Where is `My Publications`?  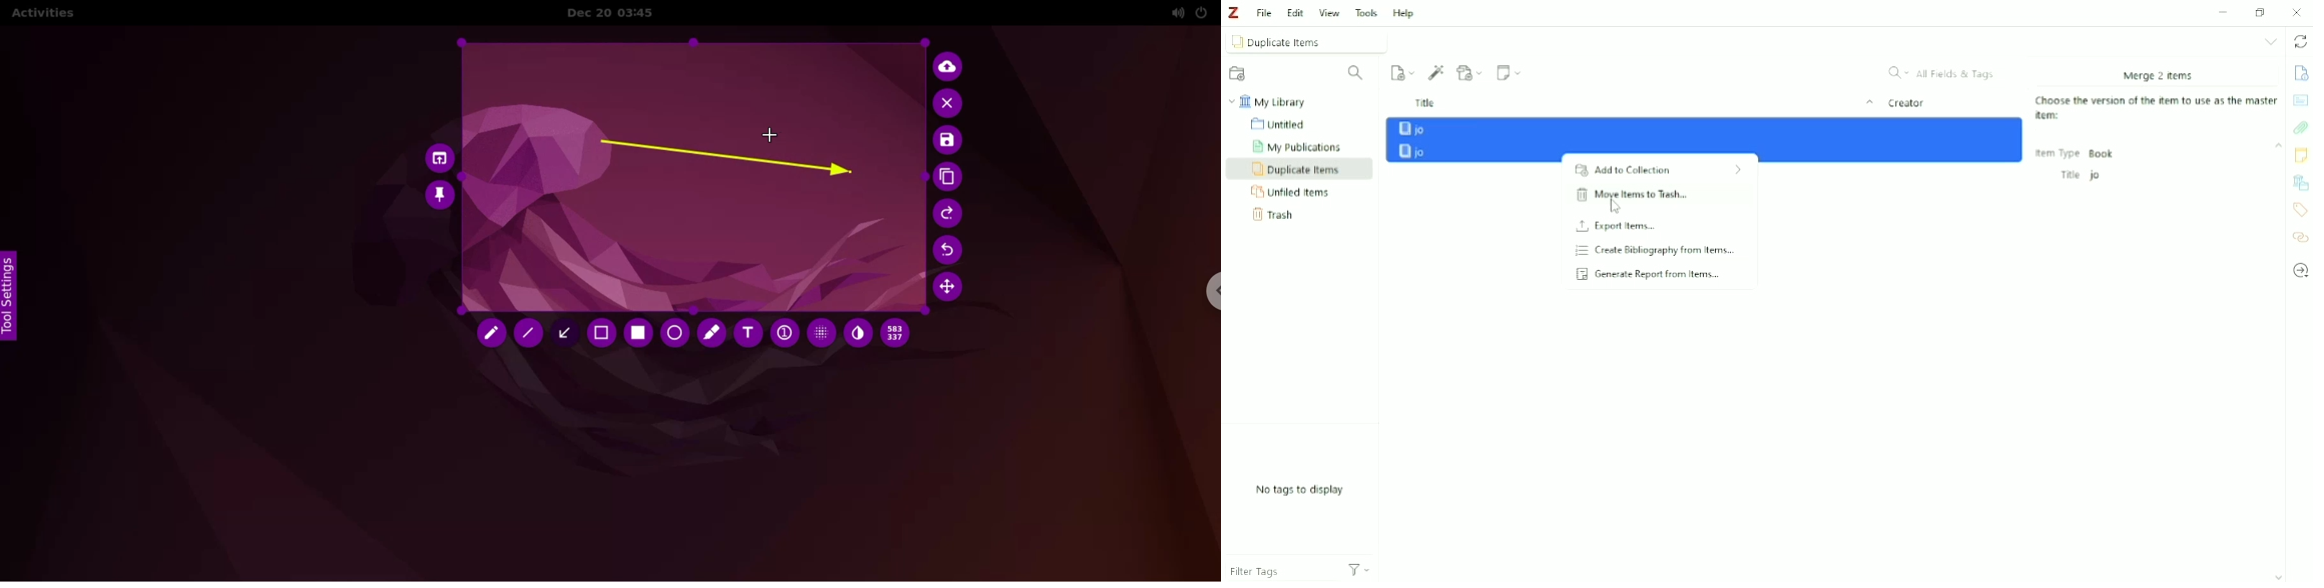 My Publications is located at coordinates (1302, 146).